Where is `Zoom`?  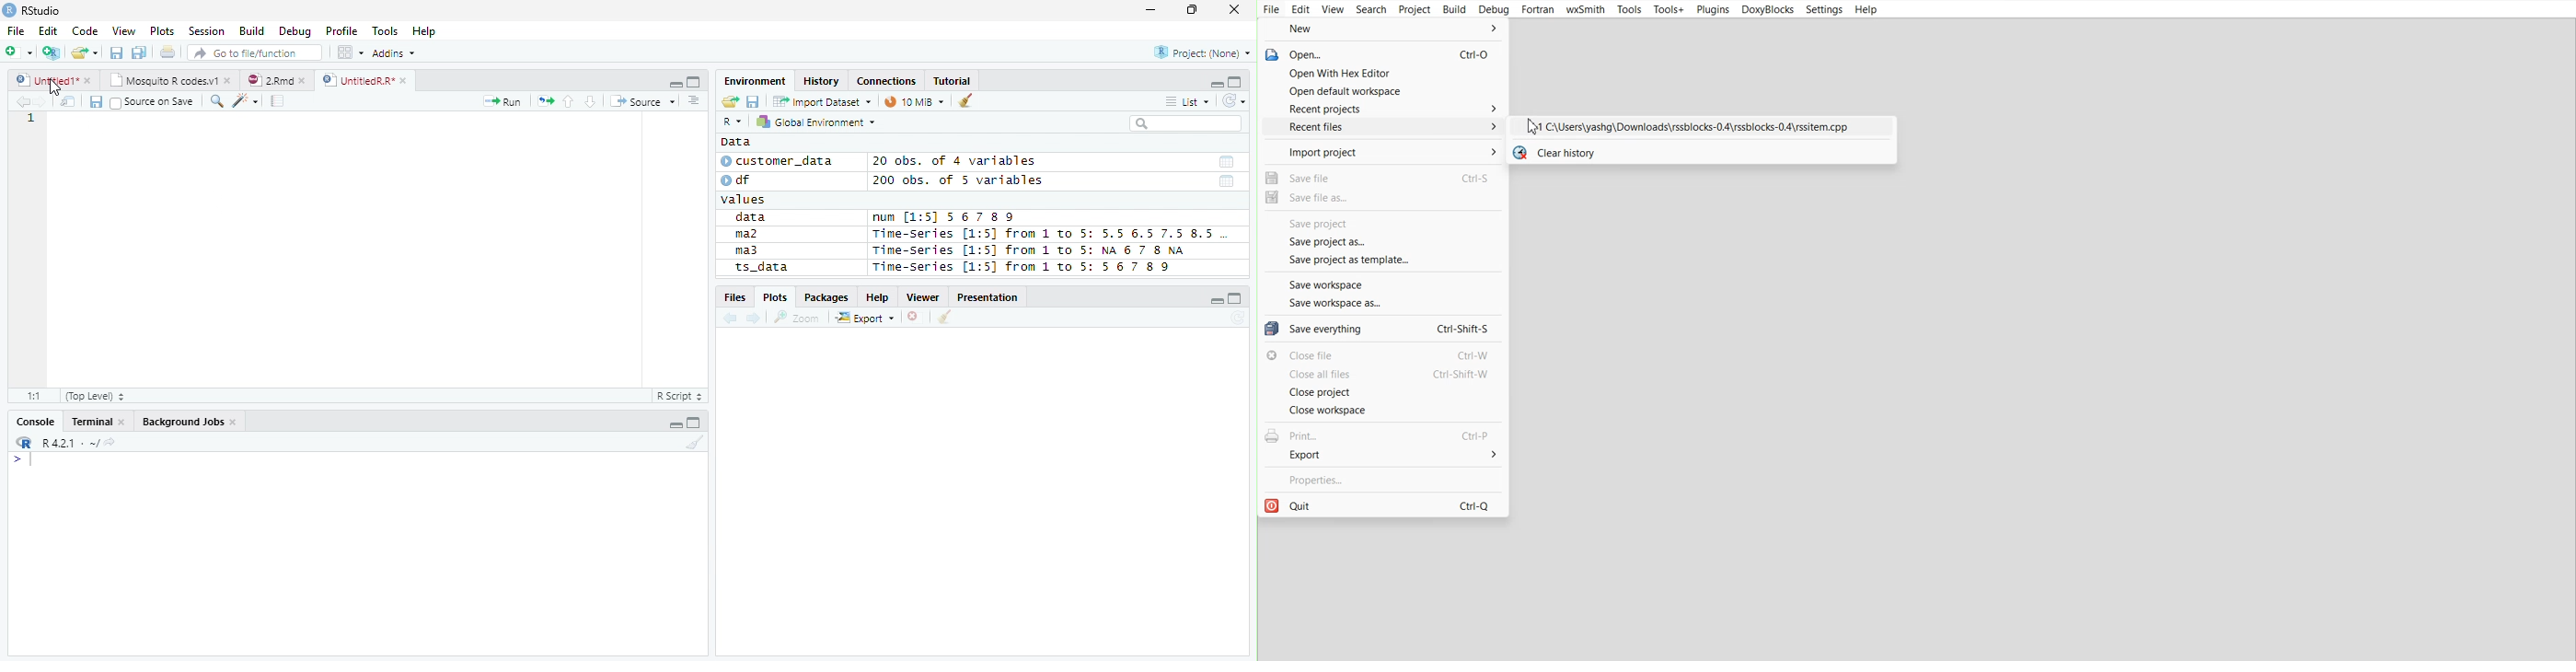 Zoom is located at coordinates (797, 318).